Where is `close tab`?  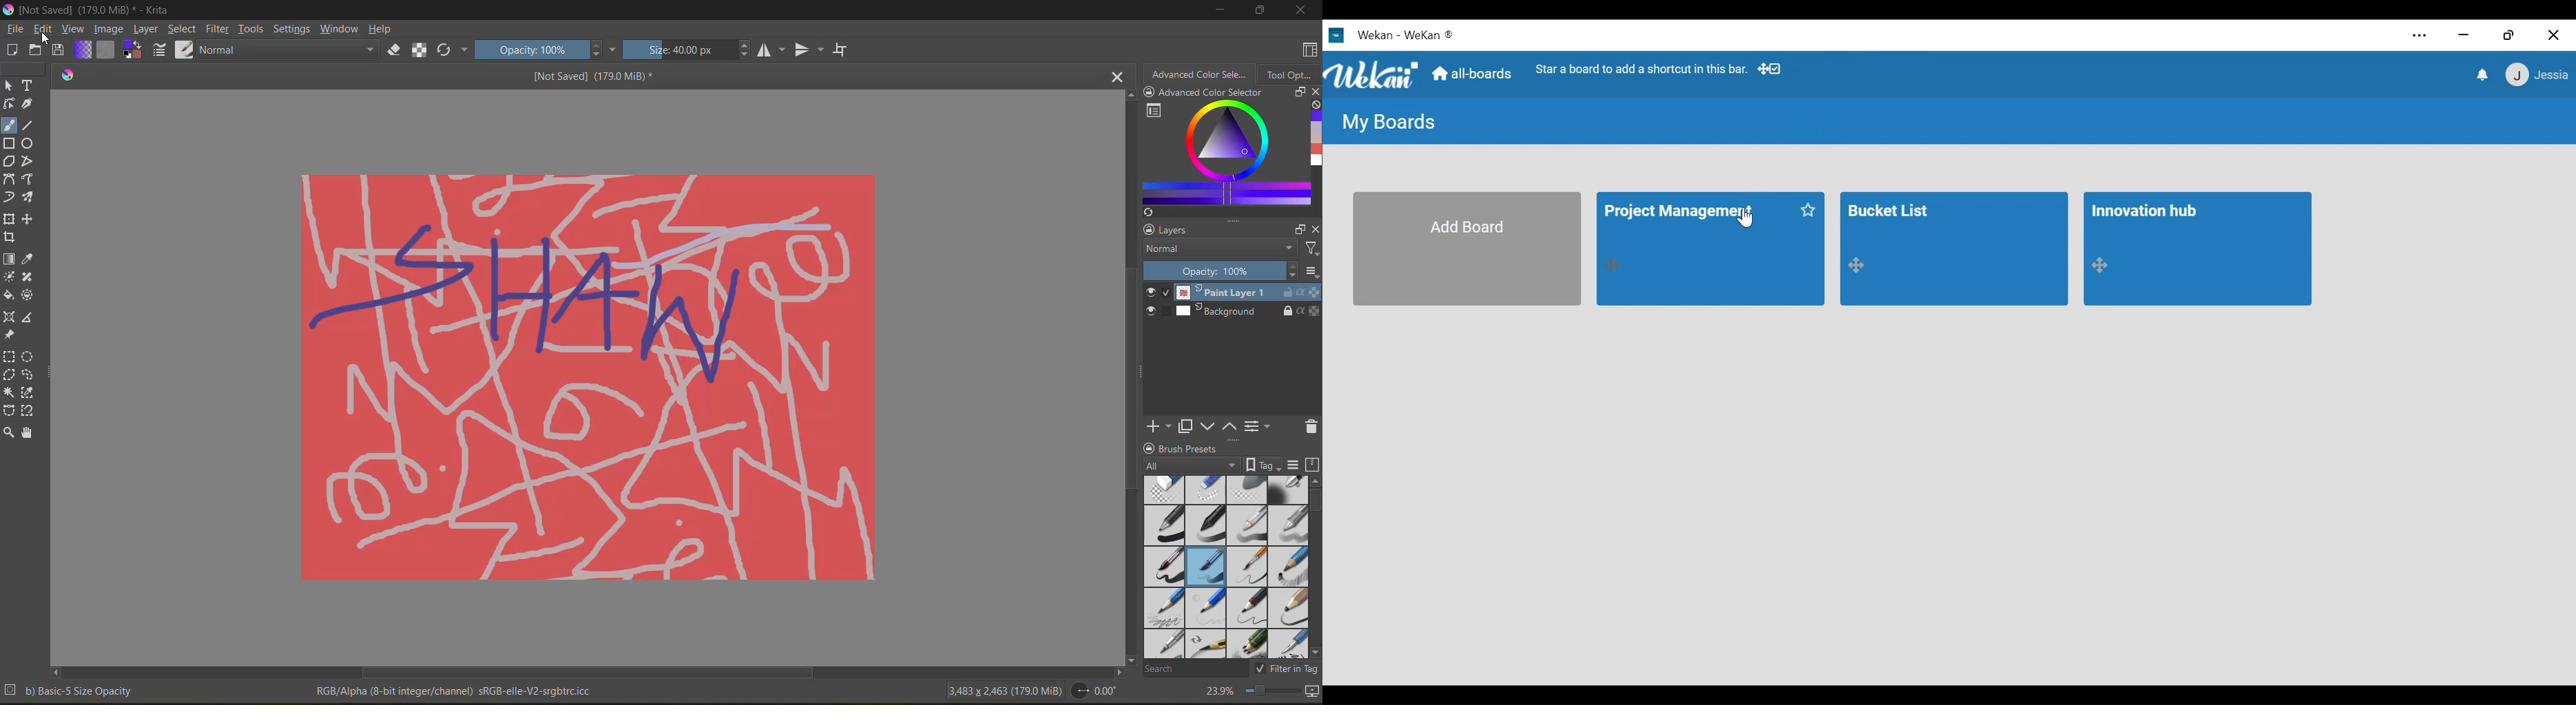
close tab is located at coordinates (1116, 76).